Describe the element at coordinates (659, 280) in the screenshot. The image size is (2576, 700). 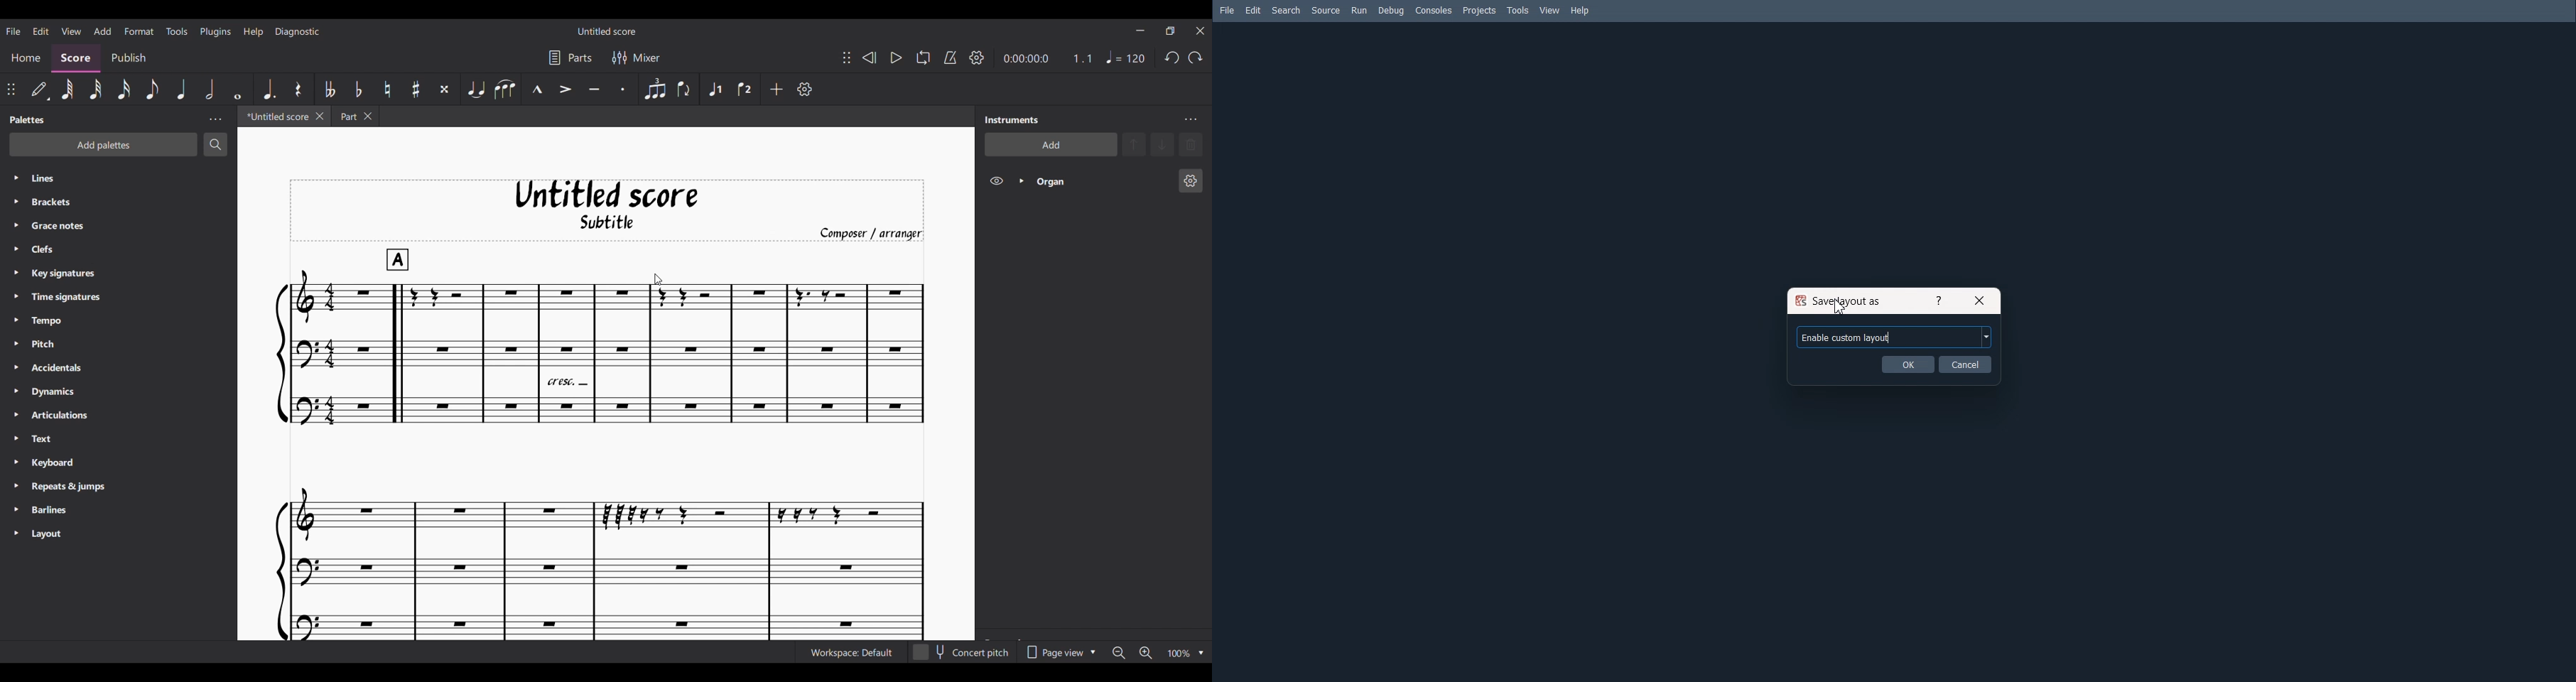
I see `Cursor` at that location.